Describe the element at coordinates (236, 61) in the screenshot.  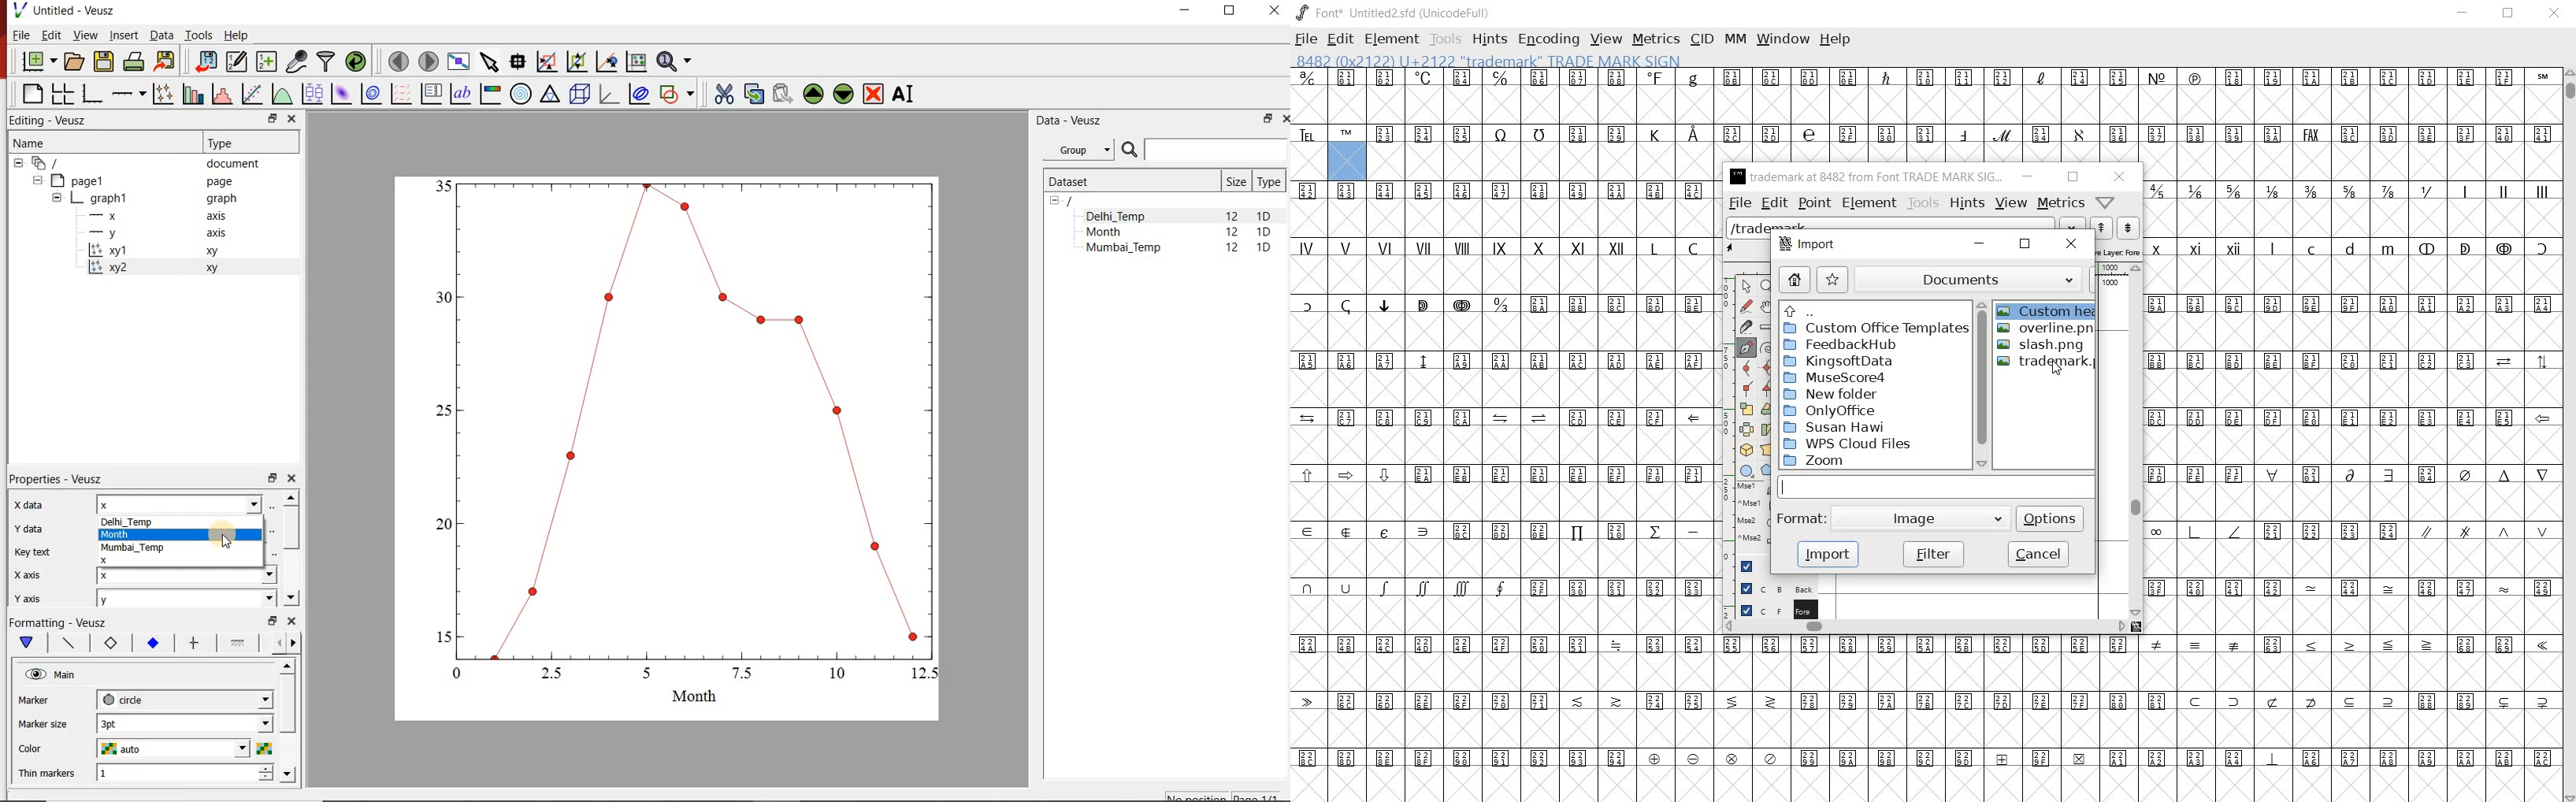
I see `edit and enter new datasets` at that location.